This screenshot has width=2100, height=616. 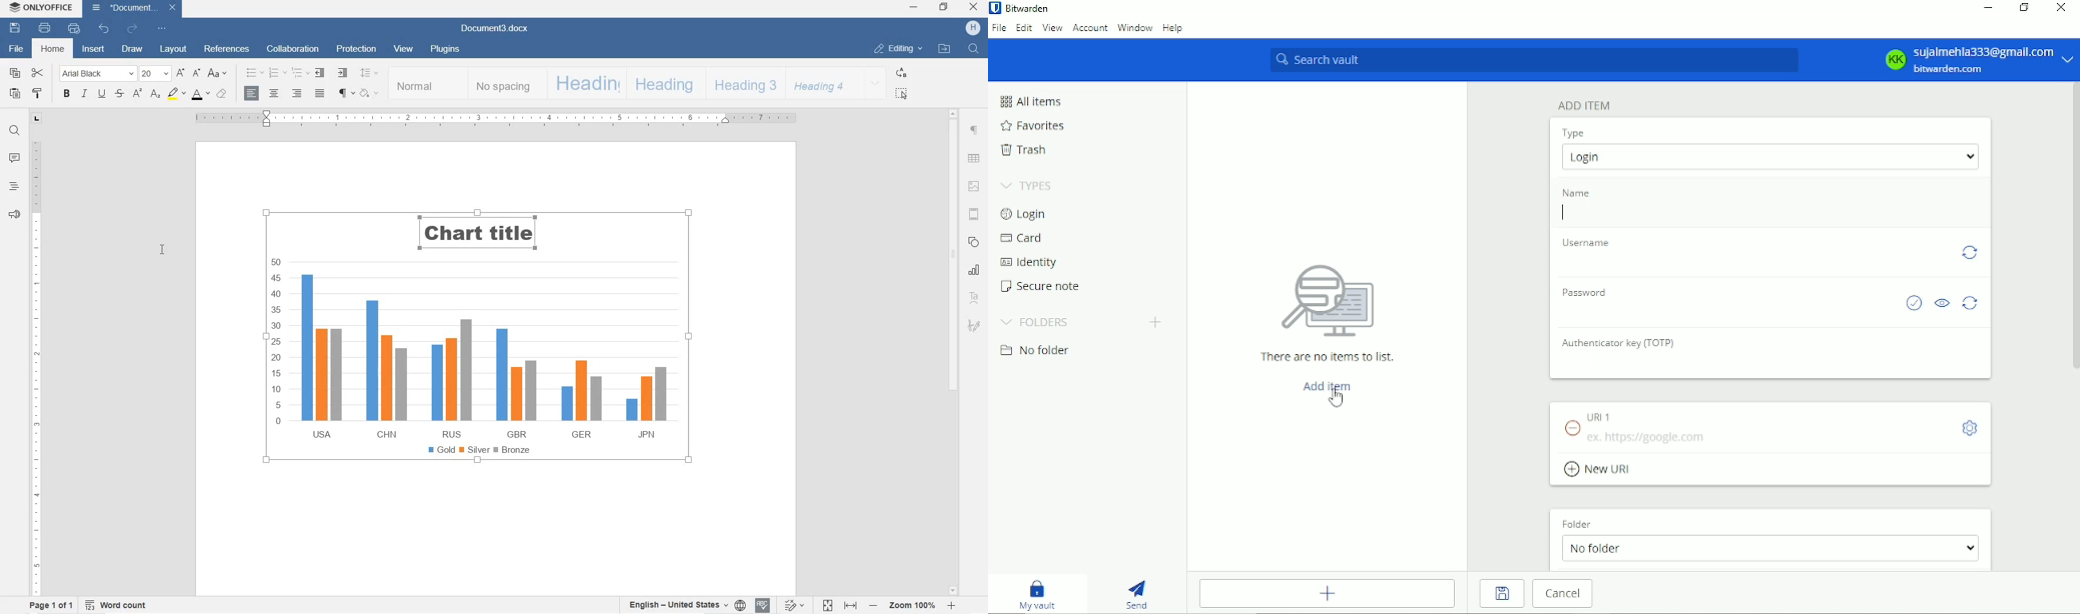 What do you see at coordinates (46, 29) in the screenshot?
I see `PRINT` at bounding box center [46, 29].